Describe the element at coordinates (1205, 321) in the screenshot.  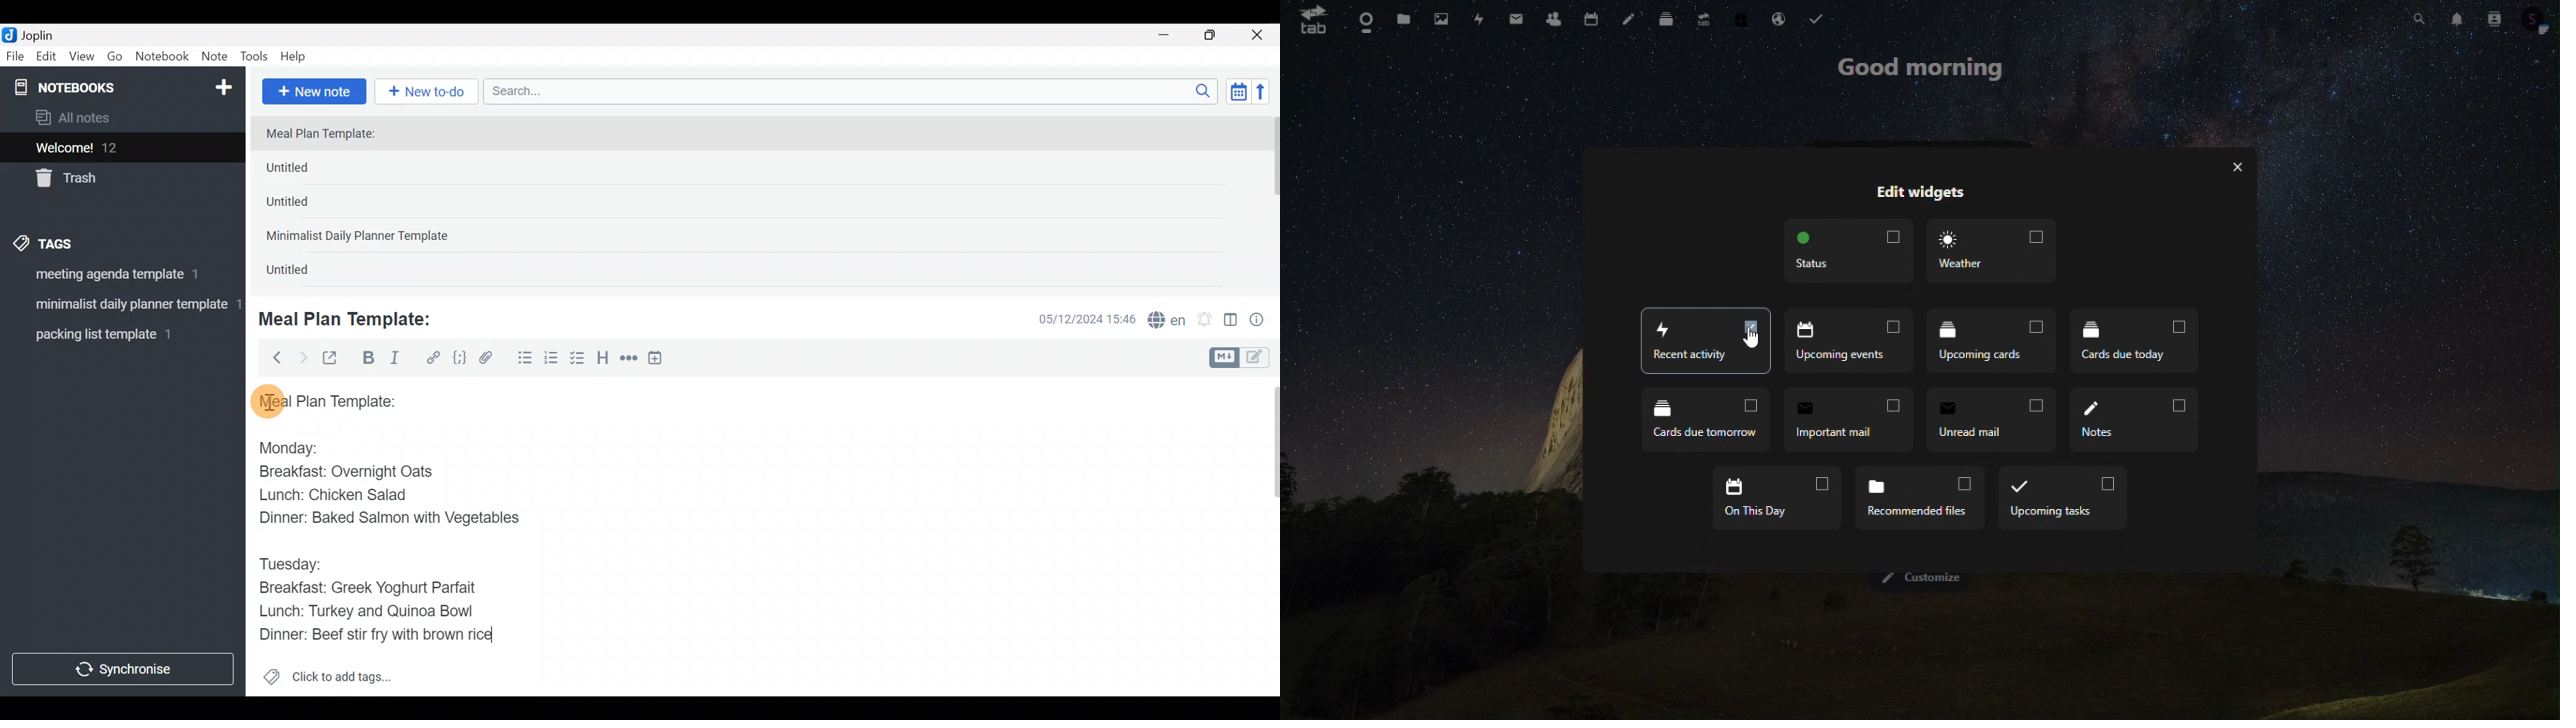
I see `Set alarm` at that location.